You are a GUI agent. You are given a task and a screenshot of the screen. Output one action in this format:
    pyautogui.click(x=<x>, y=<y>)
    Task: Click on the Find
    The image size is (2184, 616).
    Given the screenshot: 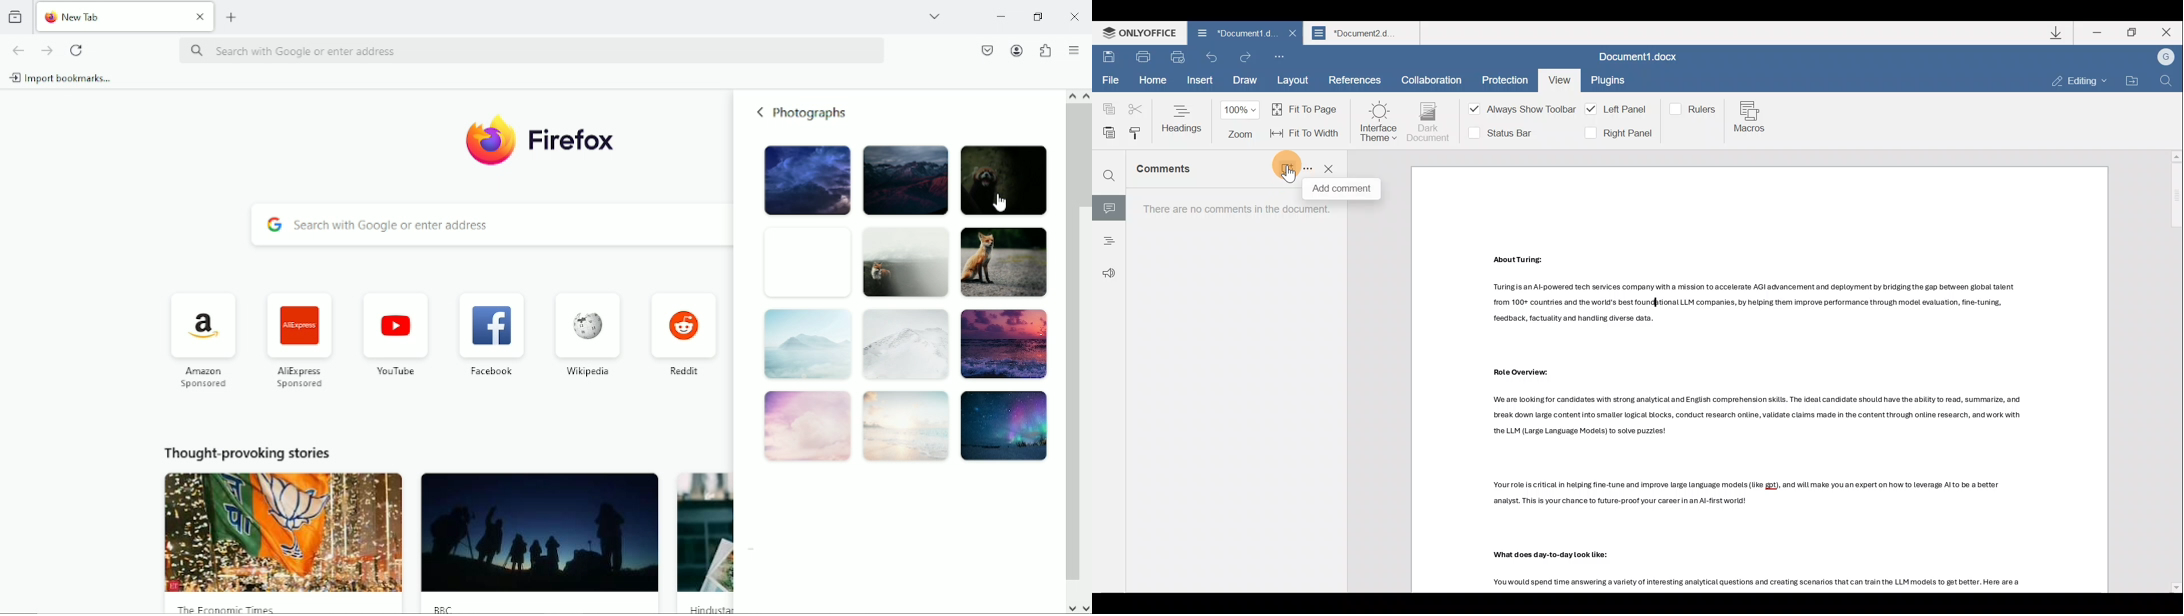 What is the action you would take?
    pyautogui.click(x=2166, y=81)
    